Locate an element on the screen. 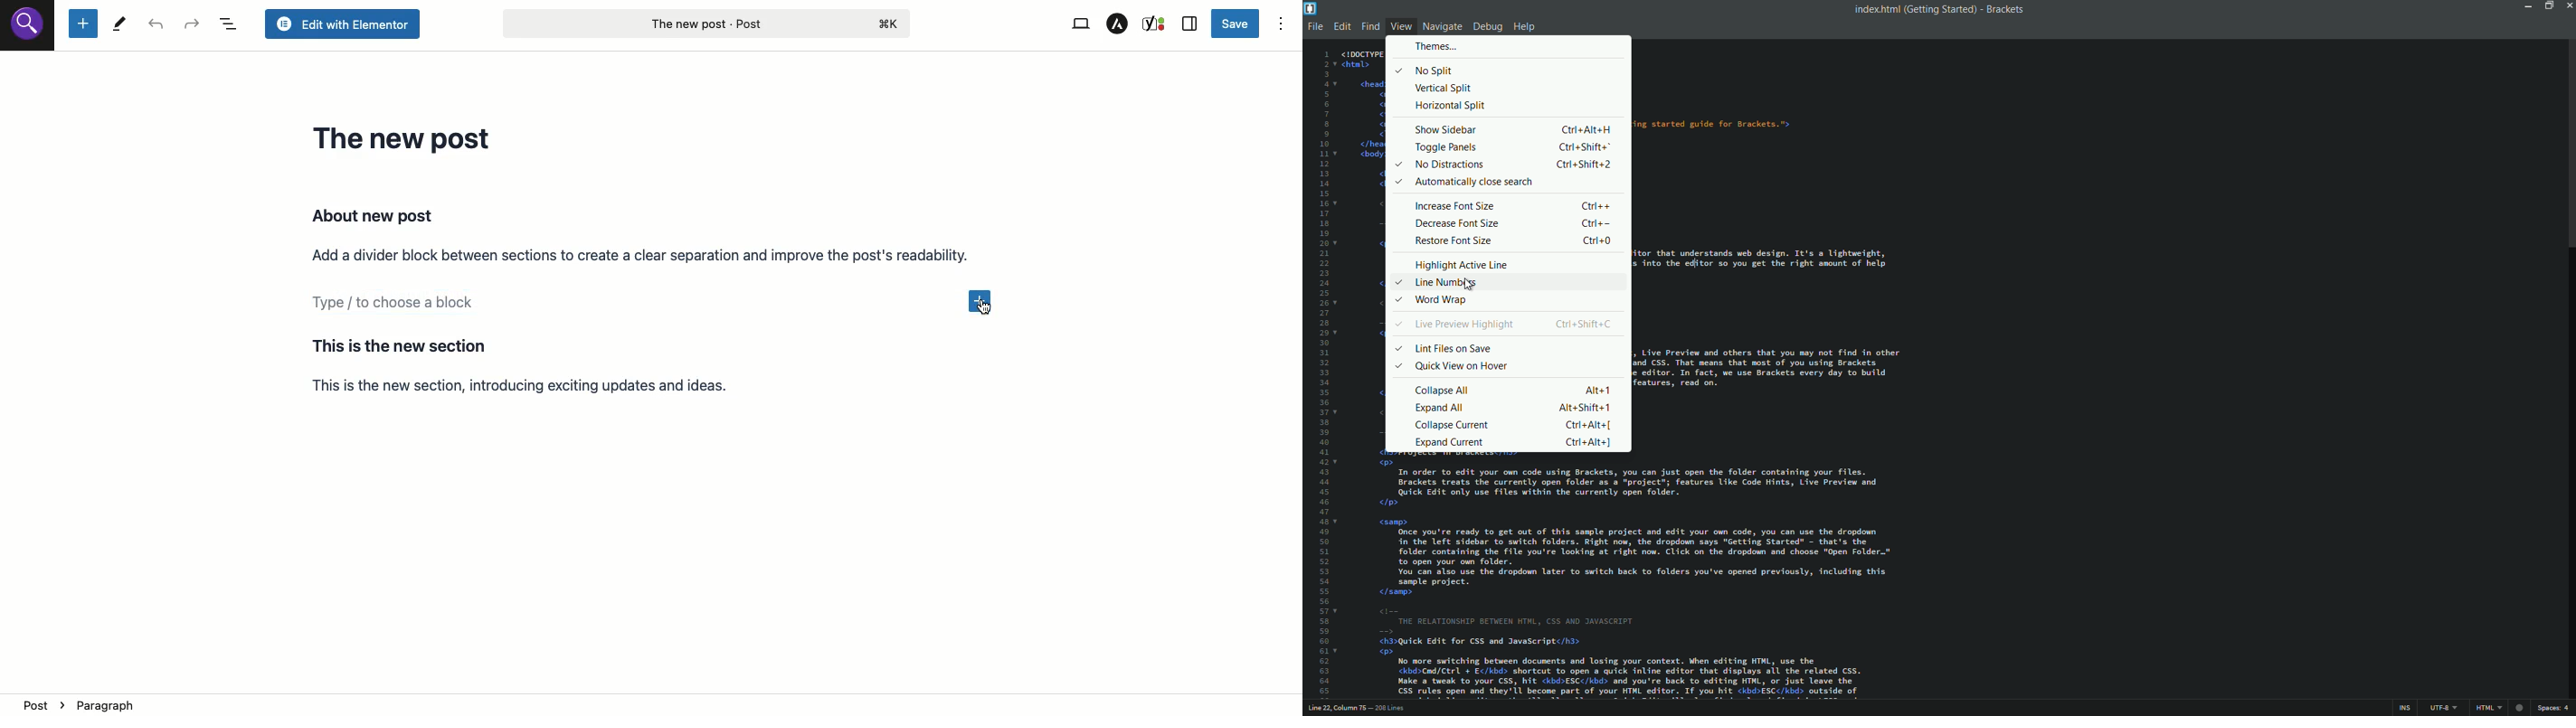 The height and width of the screenshot is (728, 2576). Add new block is located at coordinates (985, 299).